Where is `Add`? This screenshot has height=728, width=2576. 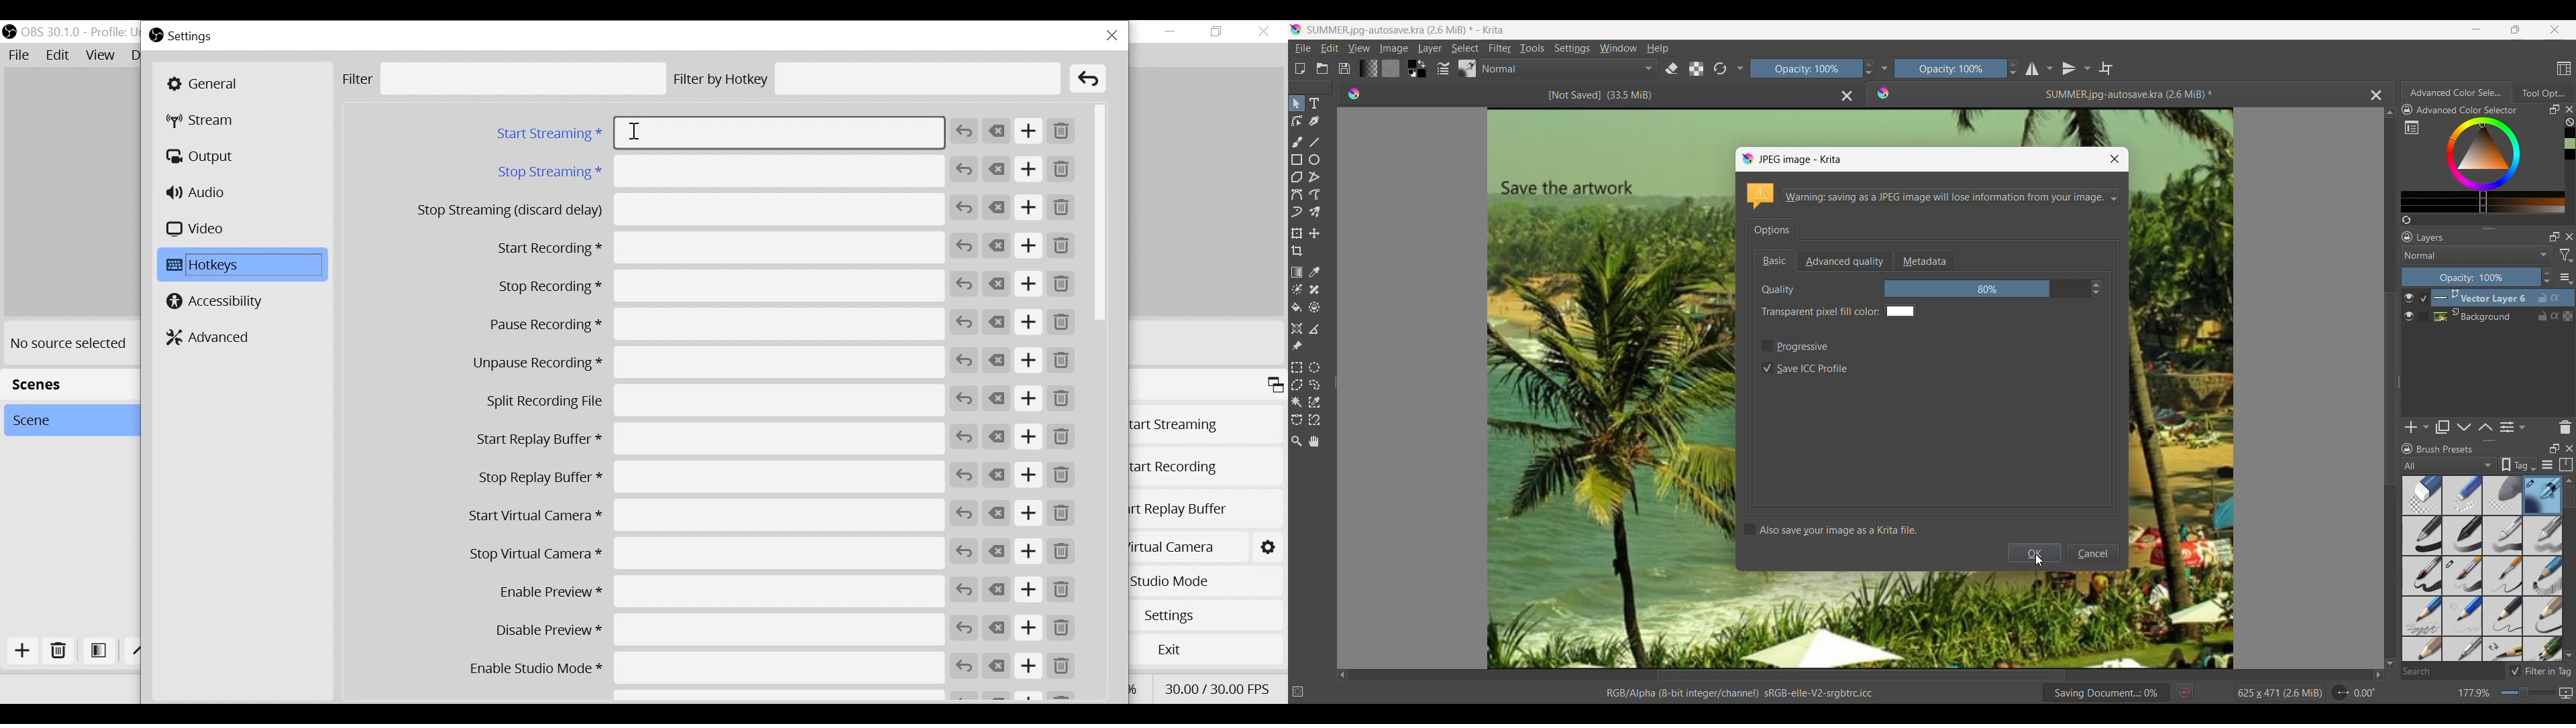
Add is located at coordinates (25, 651).